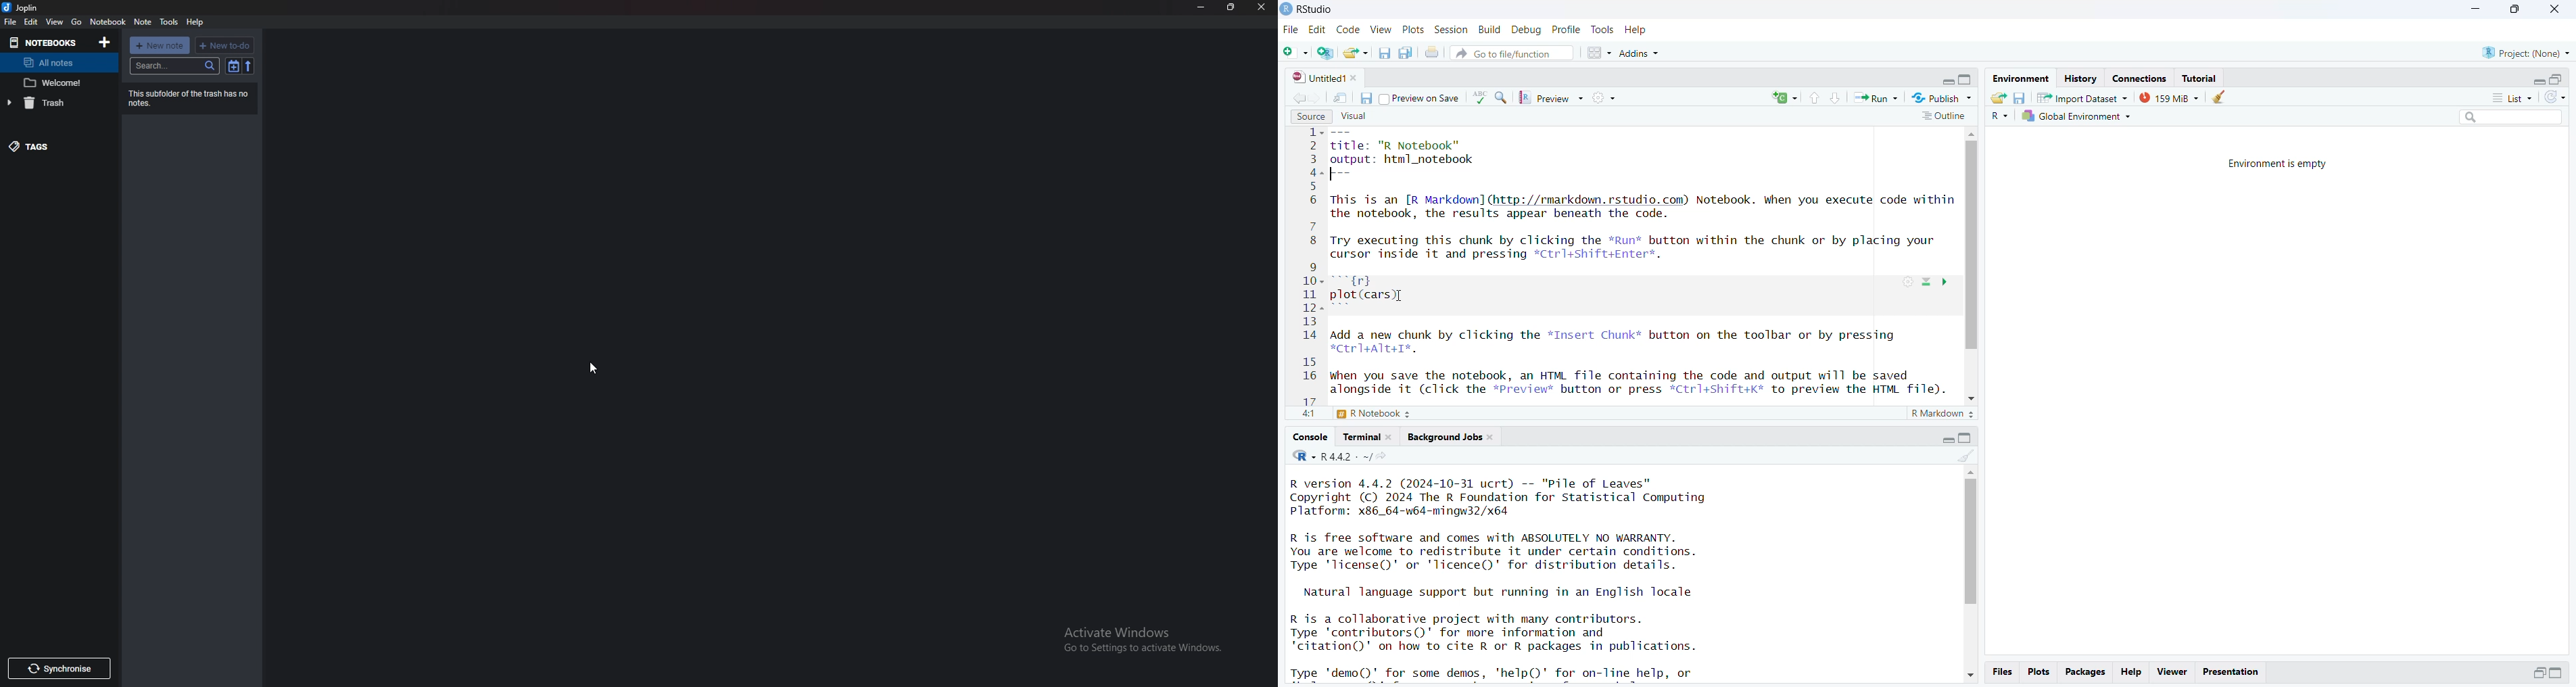  What do you see at coordinates (2201, 78) in the screenshot?
I see `tutorial` at bounding box center [2201, 78].